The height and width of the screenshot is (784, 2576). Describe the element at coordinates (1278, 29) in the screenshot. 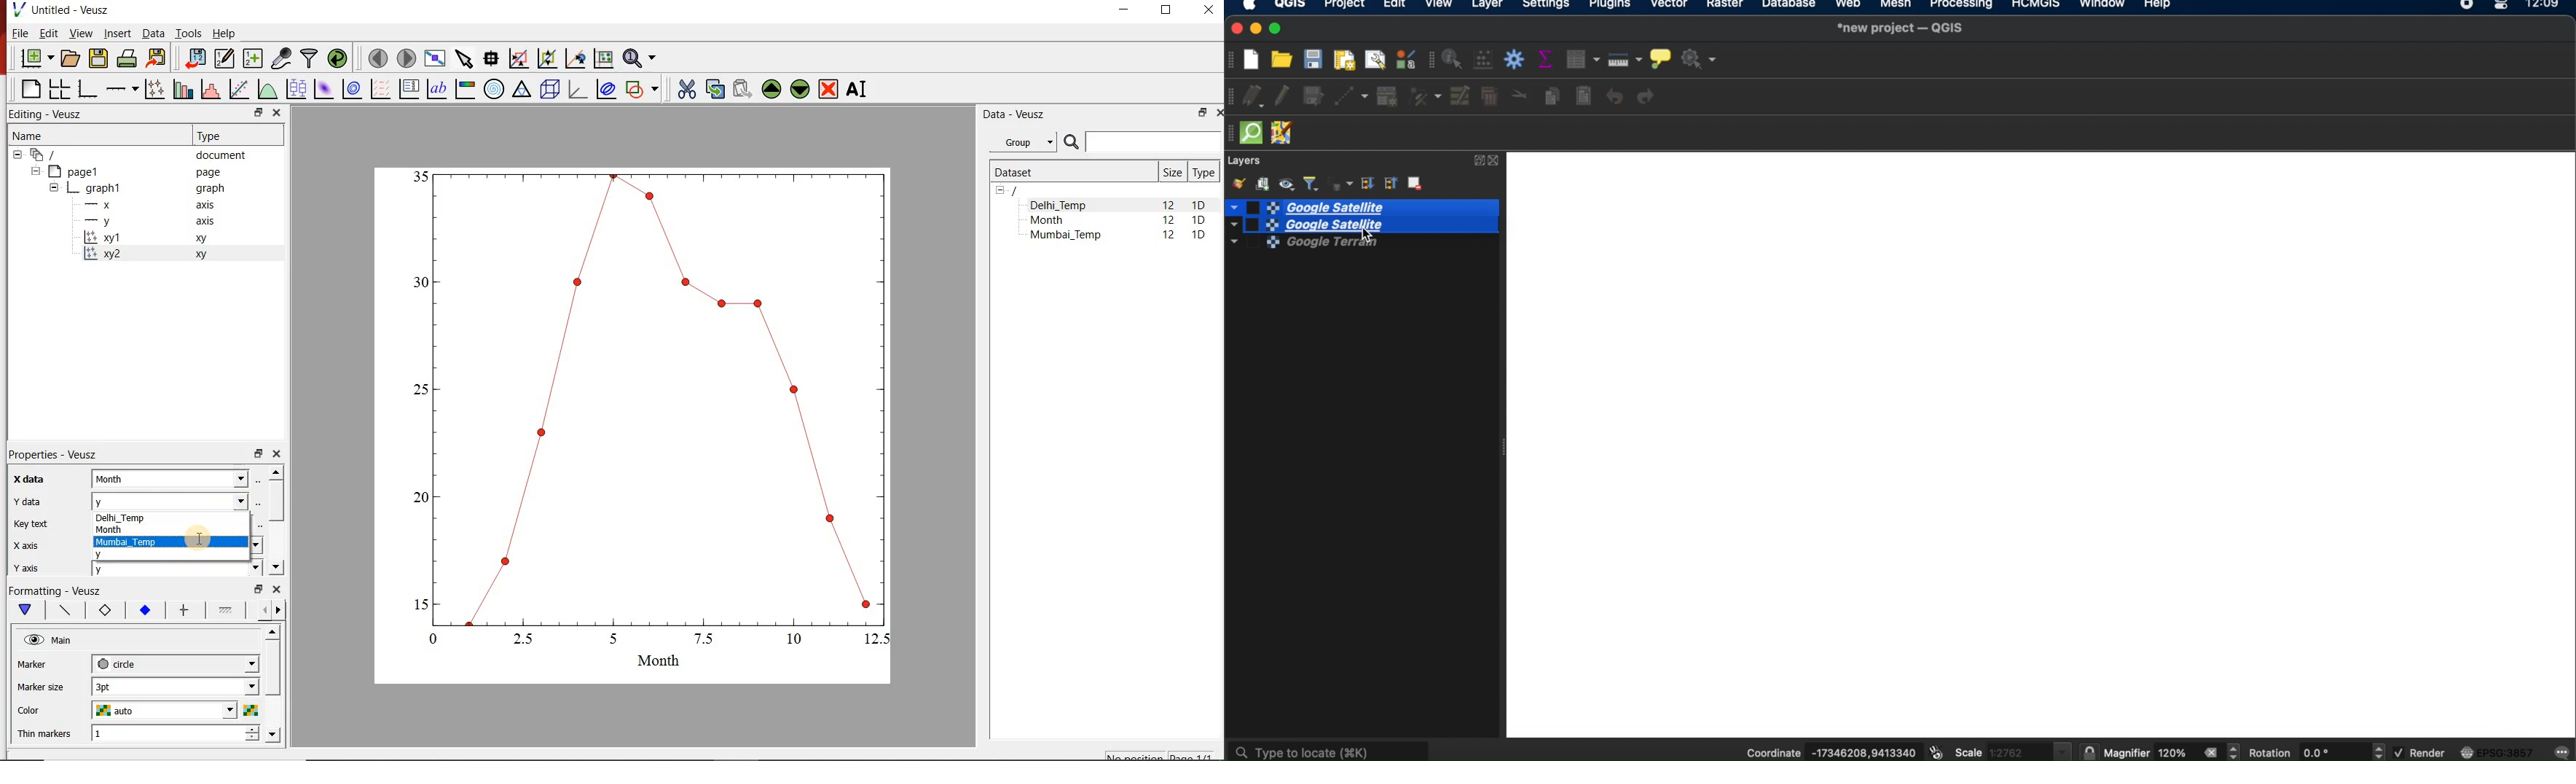

I see `maximize` at that location.